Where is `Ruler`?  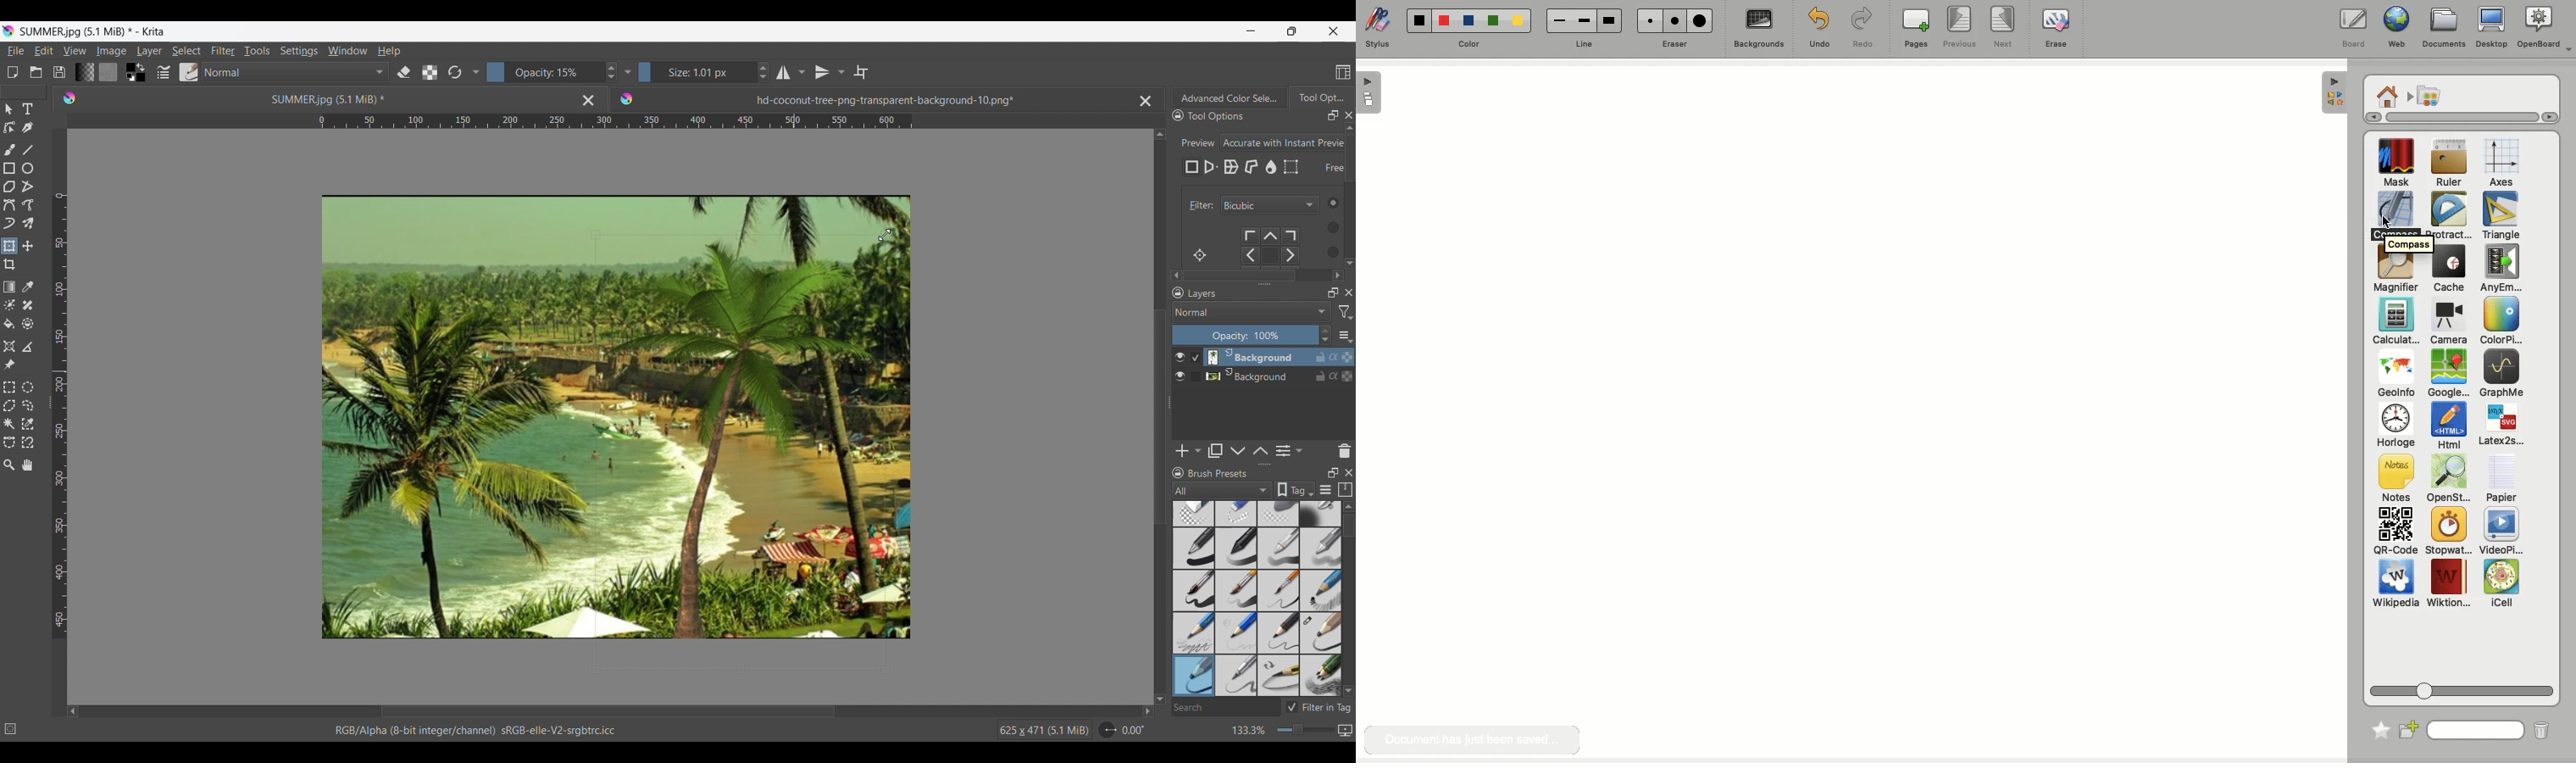 Ruler is located at coordinates (2449, 164).